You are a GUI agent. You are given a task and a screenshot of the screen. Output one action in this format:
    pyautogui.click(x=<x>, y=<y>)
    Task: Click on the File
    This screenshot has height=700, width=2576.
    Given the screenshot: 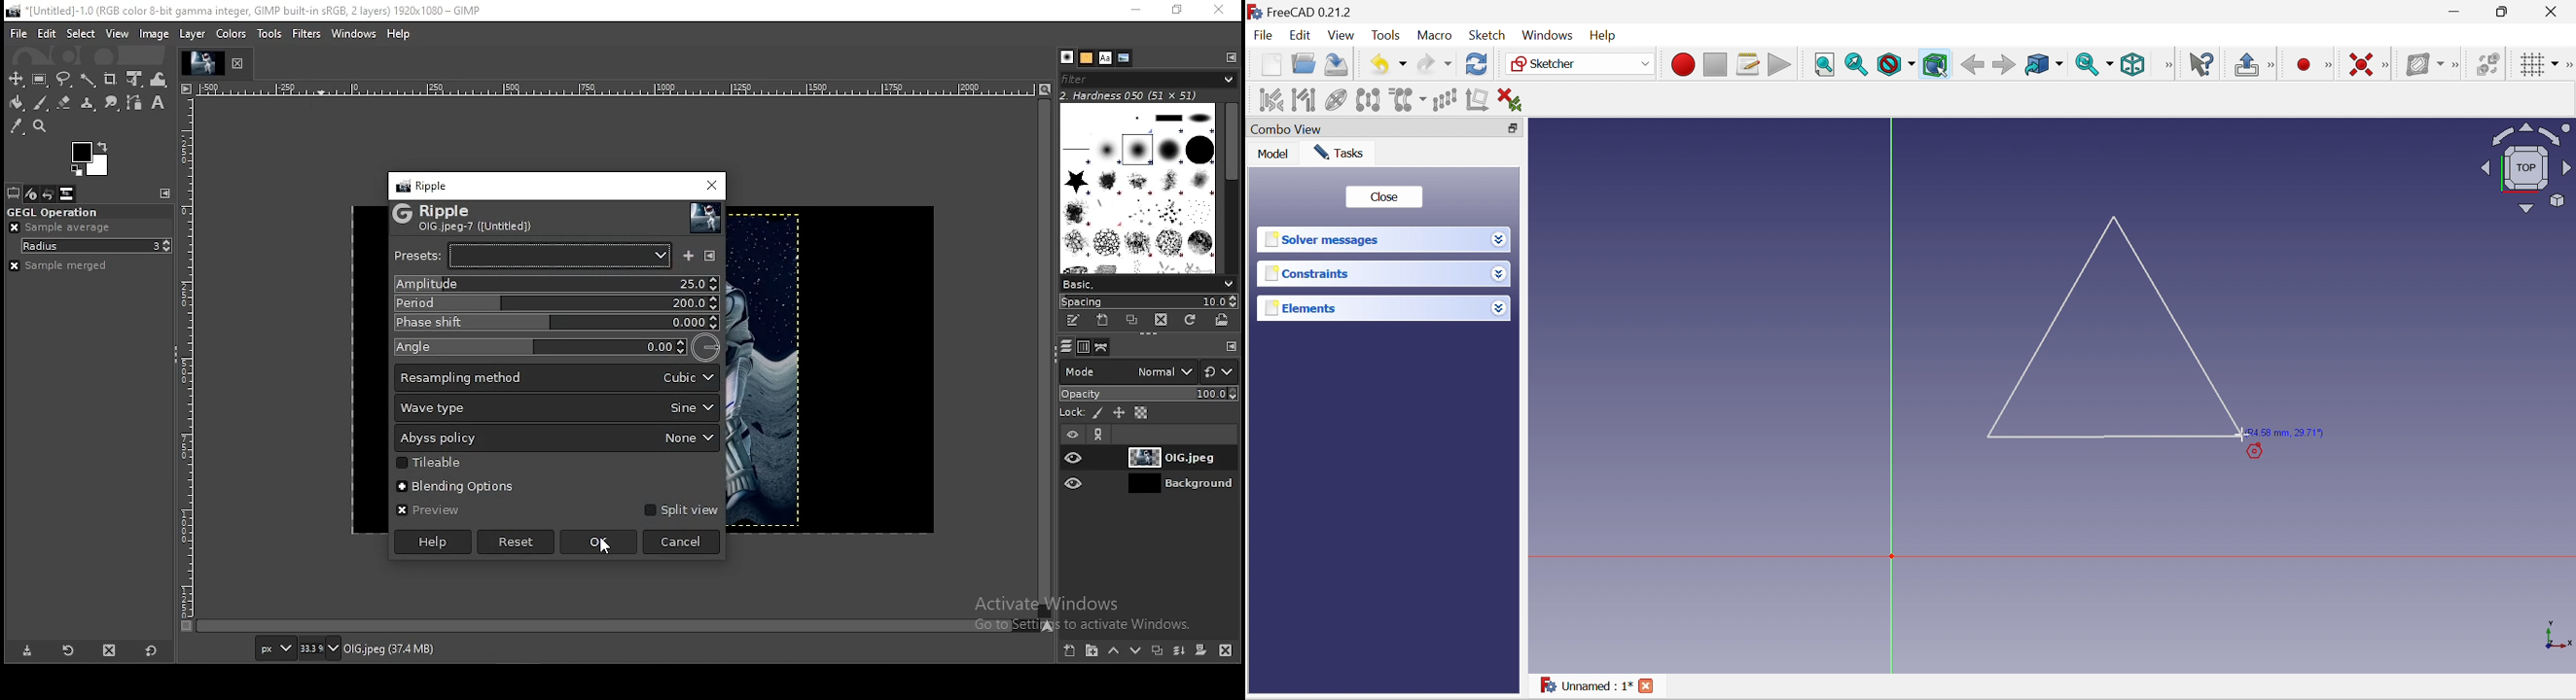 What is the action you would take?
    pyautogui.click(x=1263, y=35)
    